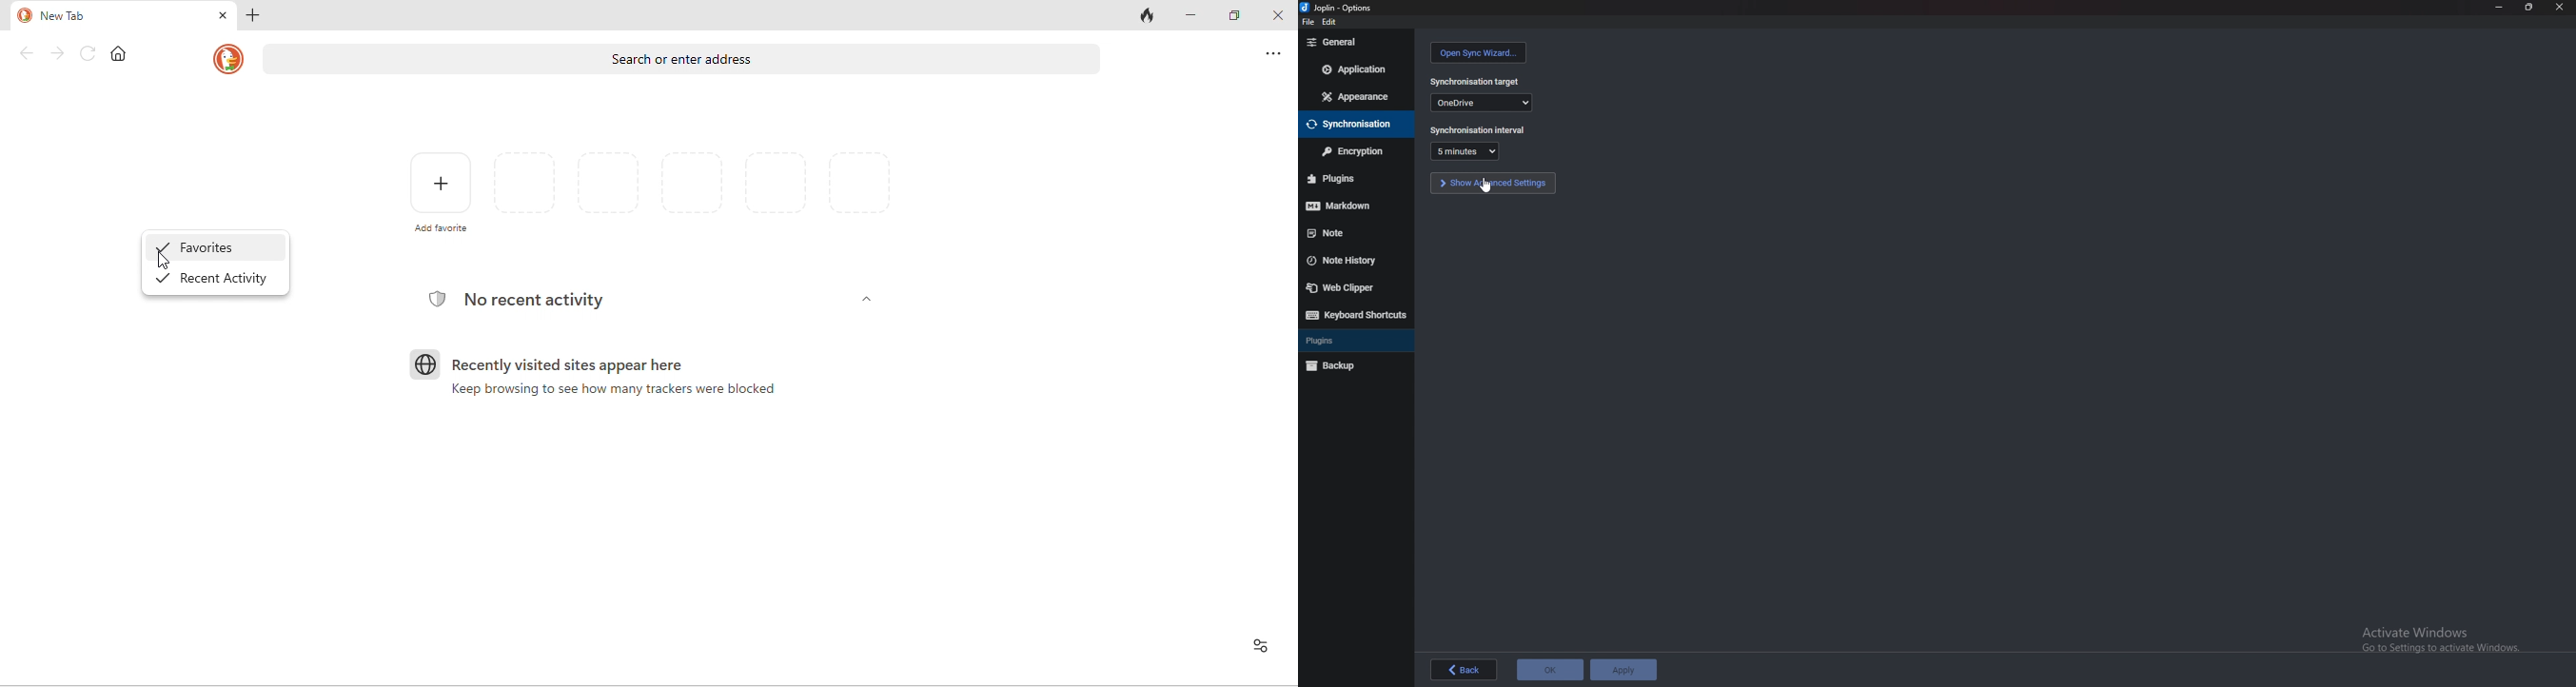 The width and height of the screenshot is (2576, 700). What do you see at coordinates (227, 282) in the screenshot?
I see `recent activity` at bounding box center [227, 282].